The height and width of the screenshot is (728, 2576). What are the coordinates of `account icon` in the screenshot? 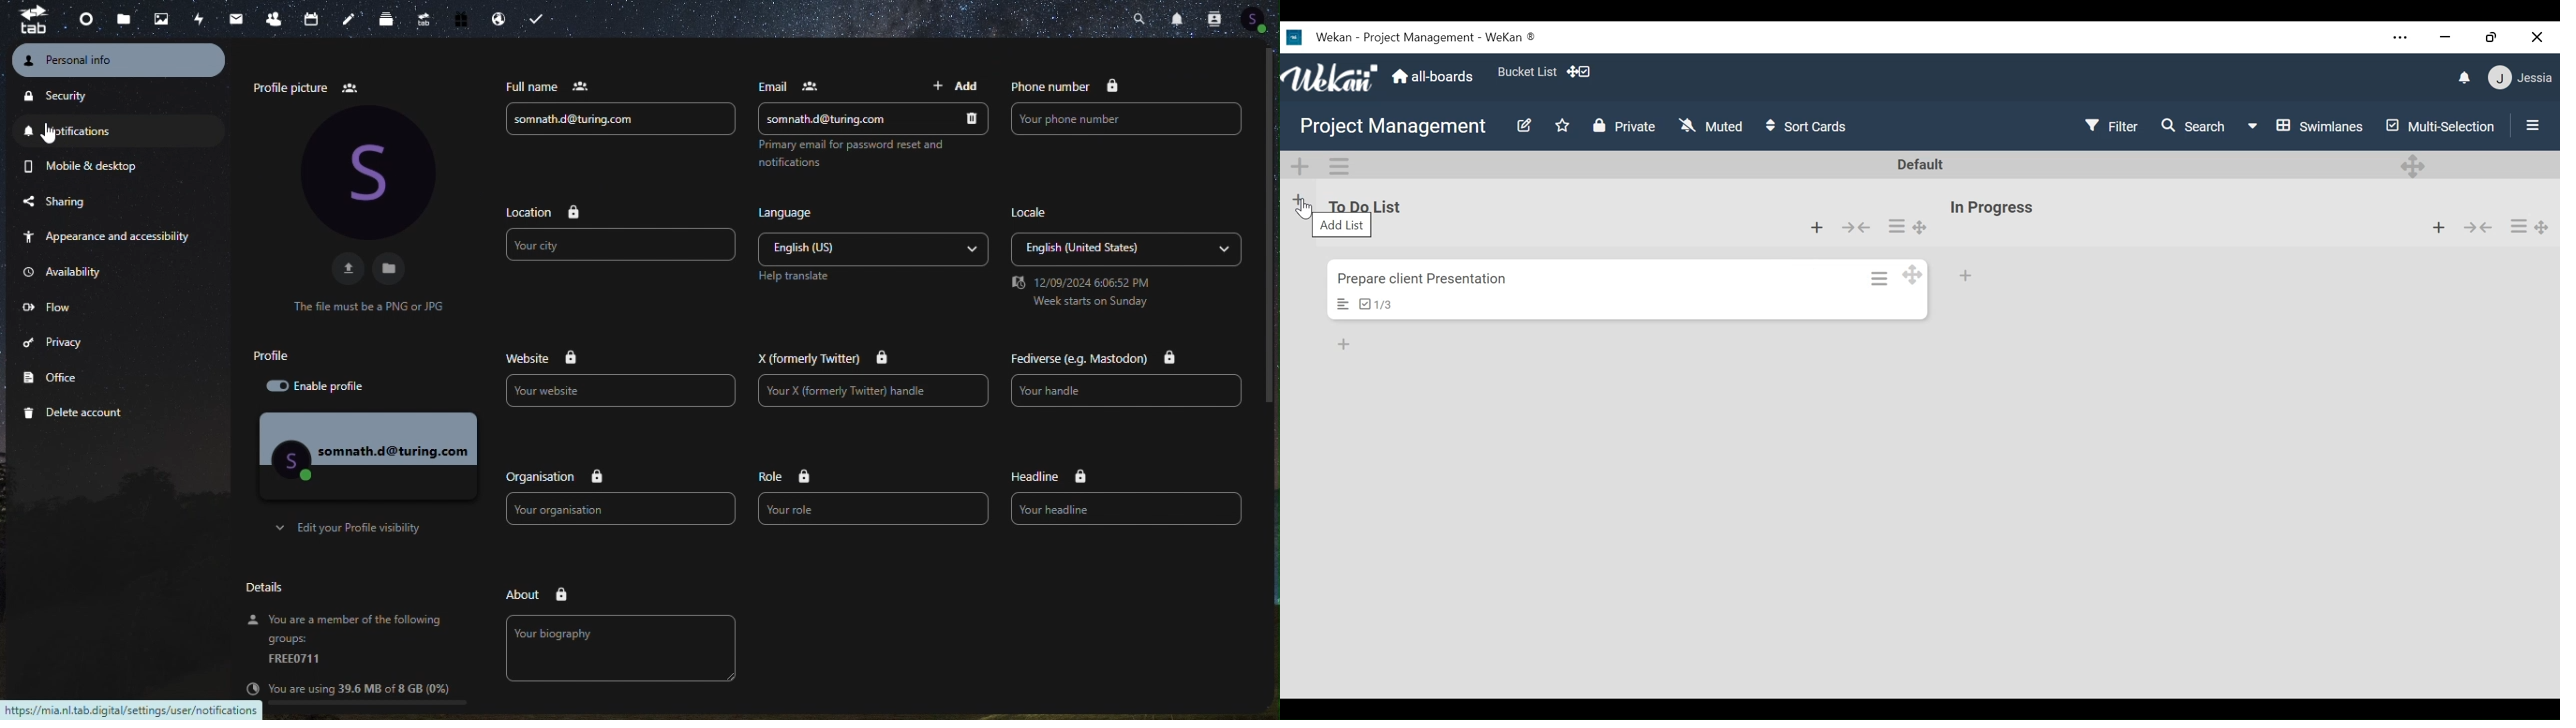 It's located at (1256, 21).